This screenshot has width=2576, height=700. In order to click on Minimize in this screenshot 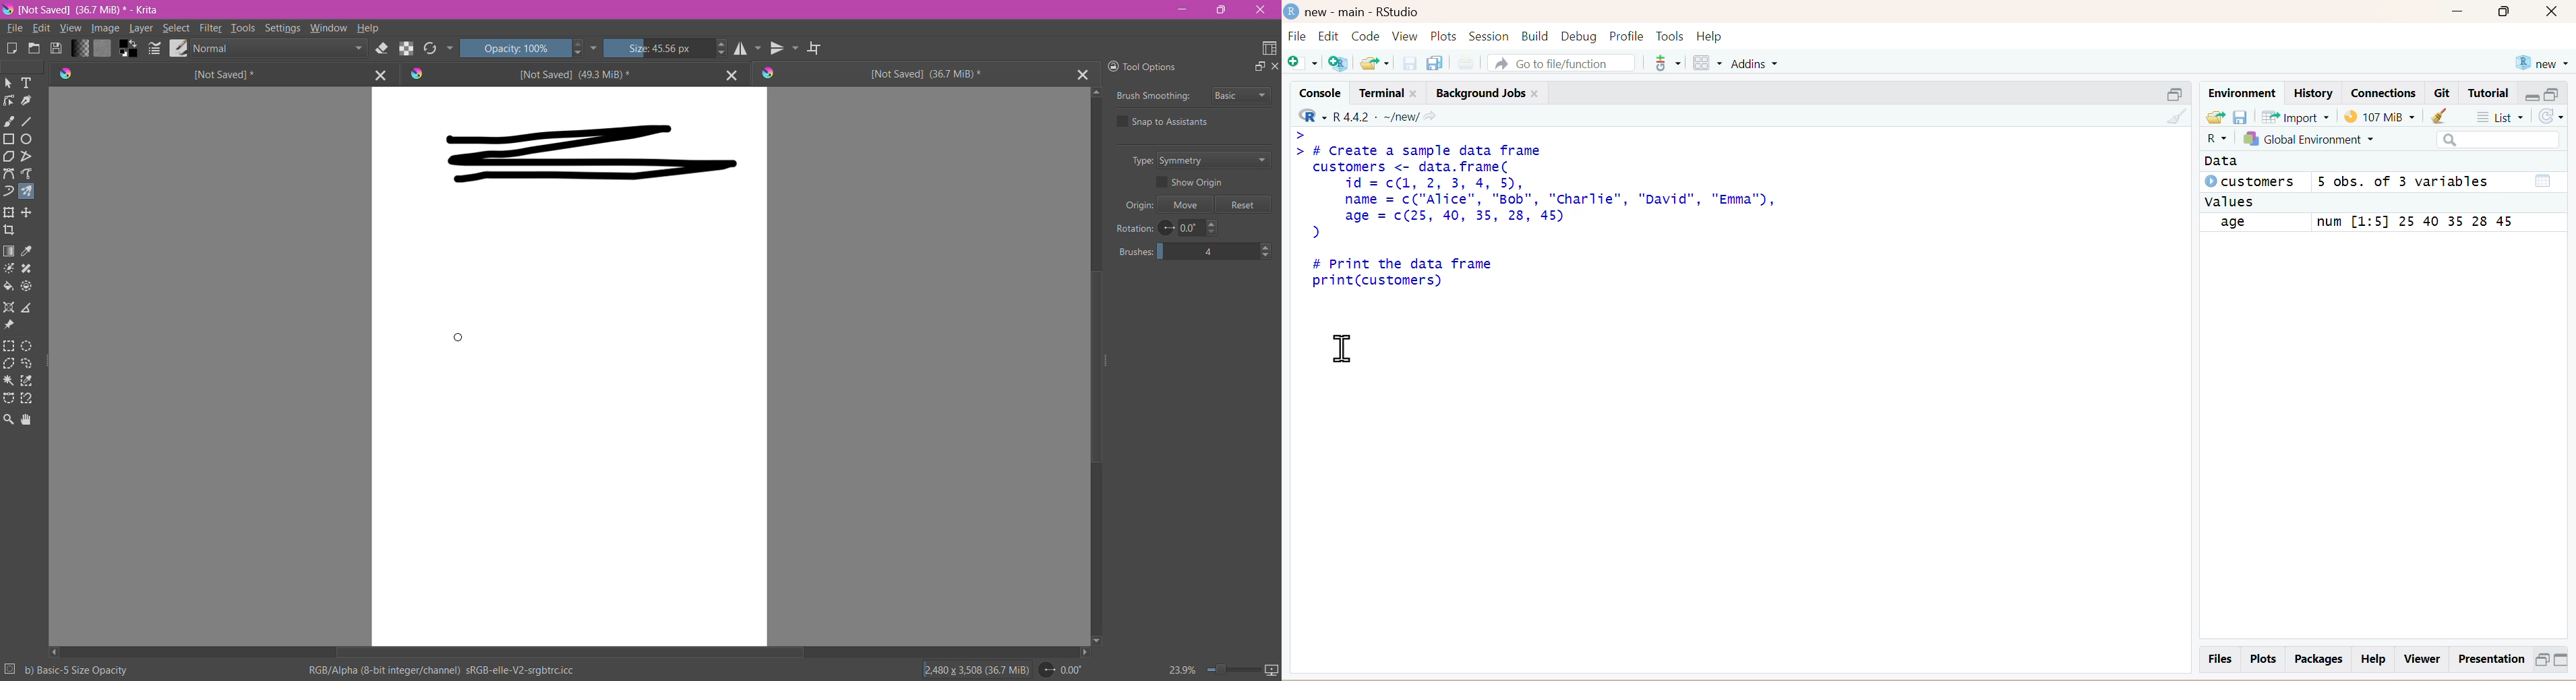, I will do `click(2459, 14)`.